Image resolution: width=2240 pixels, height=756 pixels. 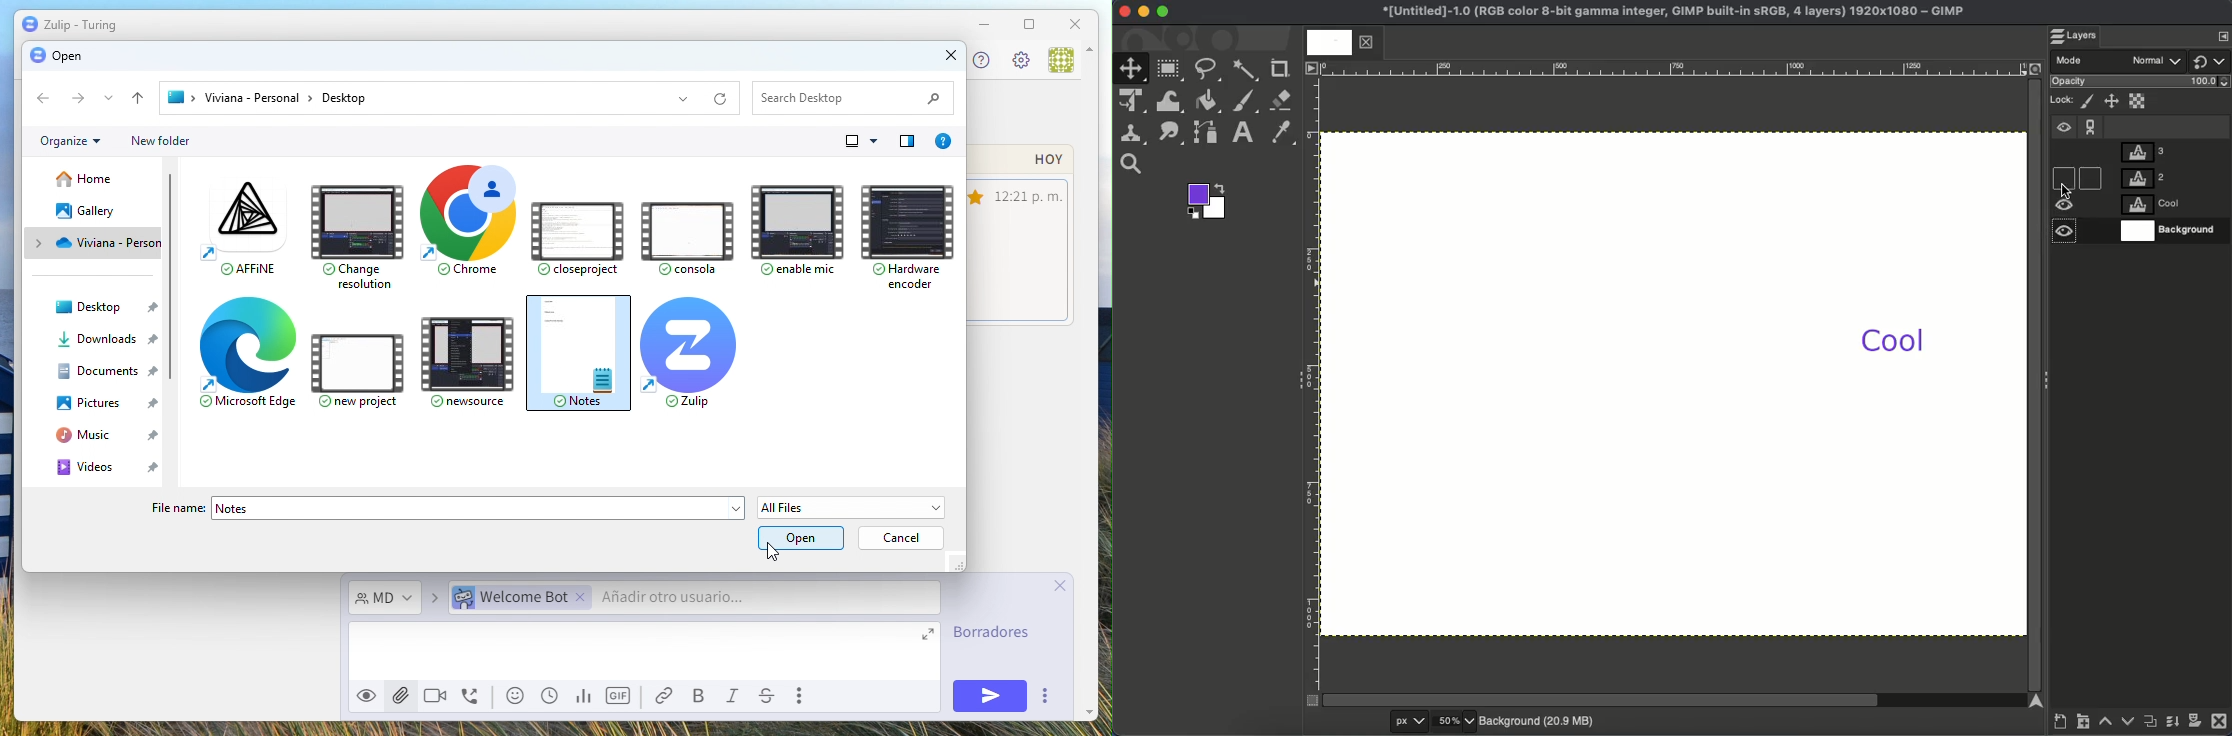 I want to click on more, so click(x=803, y=696).